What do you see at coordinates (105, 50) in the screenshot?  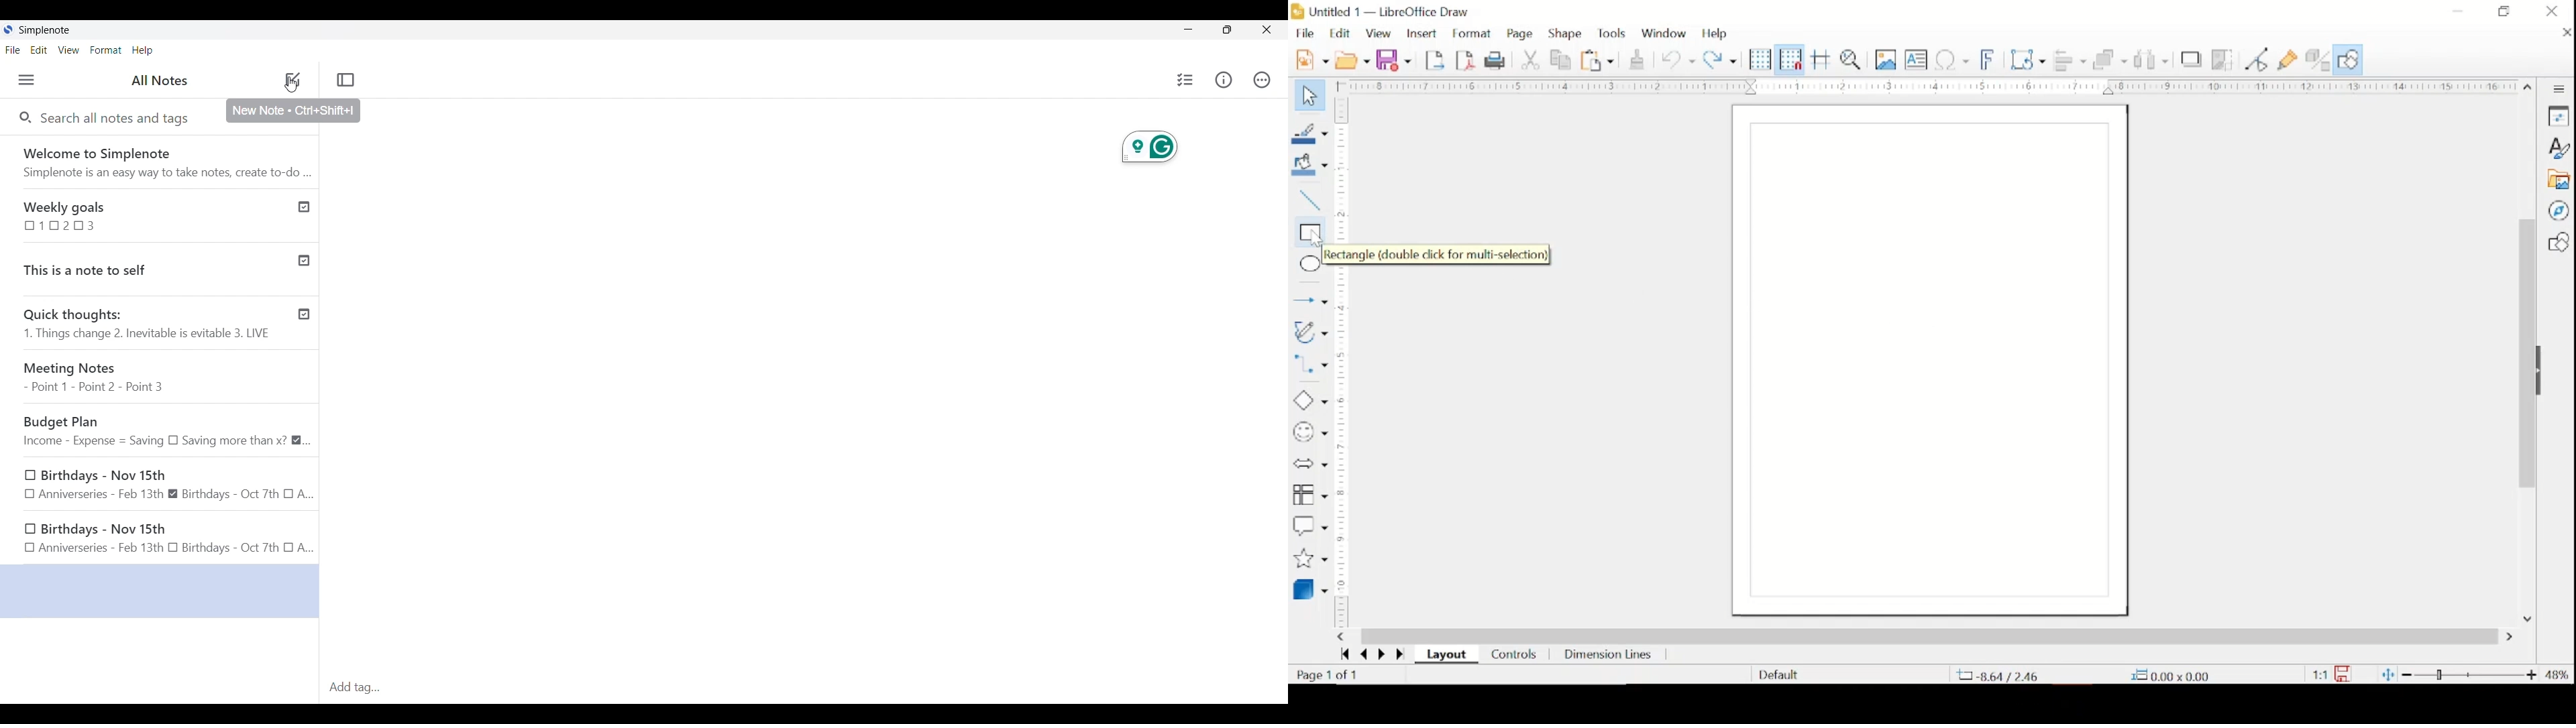 I see `Format menu` at bounding box center [105, 50].